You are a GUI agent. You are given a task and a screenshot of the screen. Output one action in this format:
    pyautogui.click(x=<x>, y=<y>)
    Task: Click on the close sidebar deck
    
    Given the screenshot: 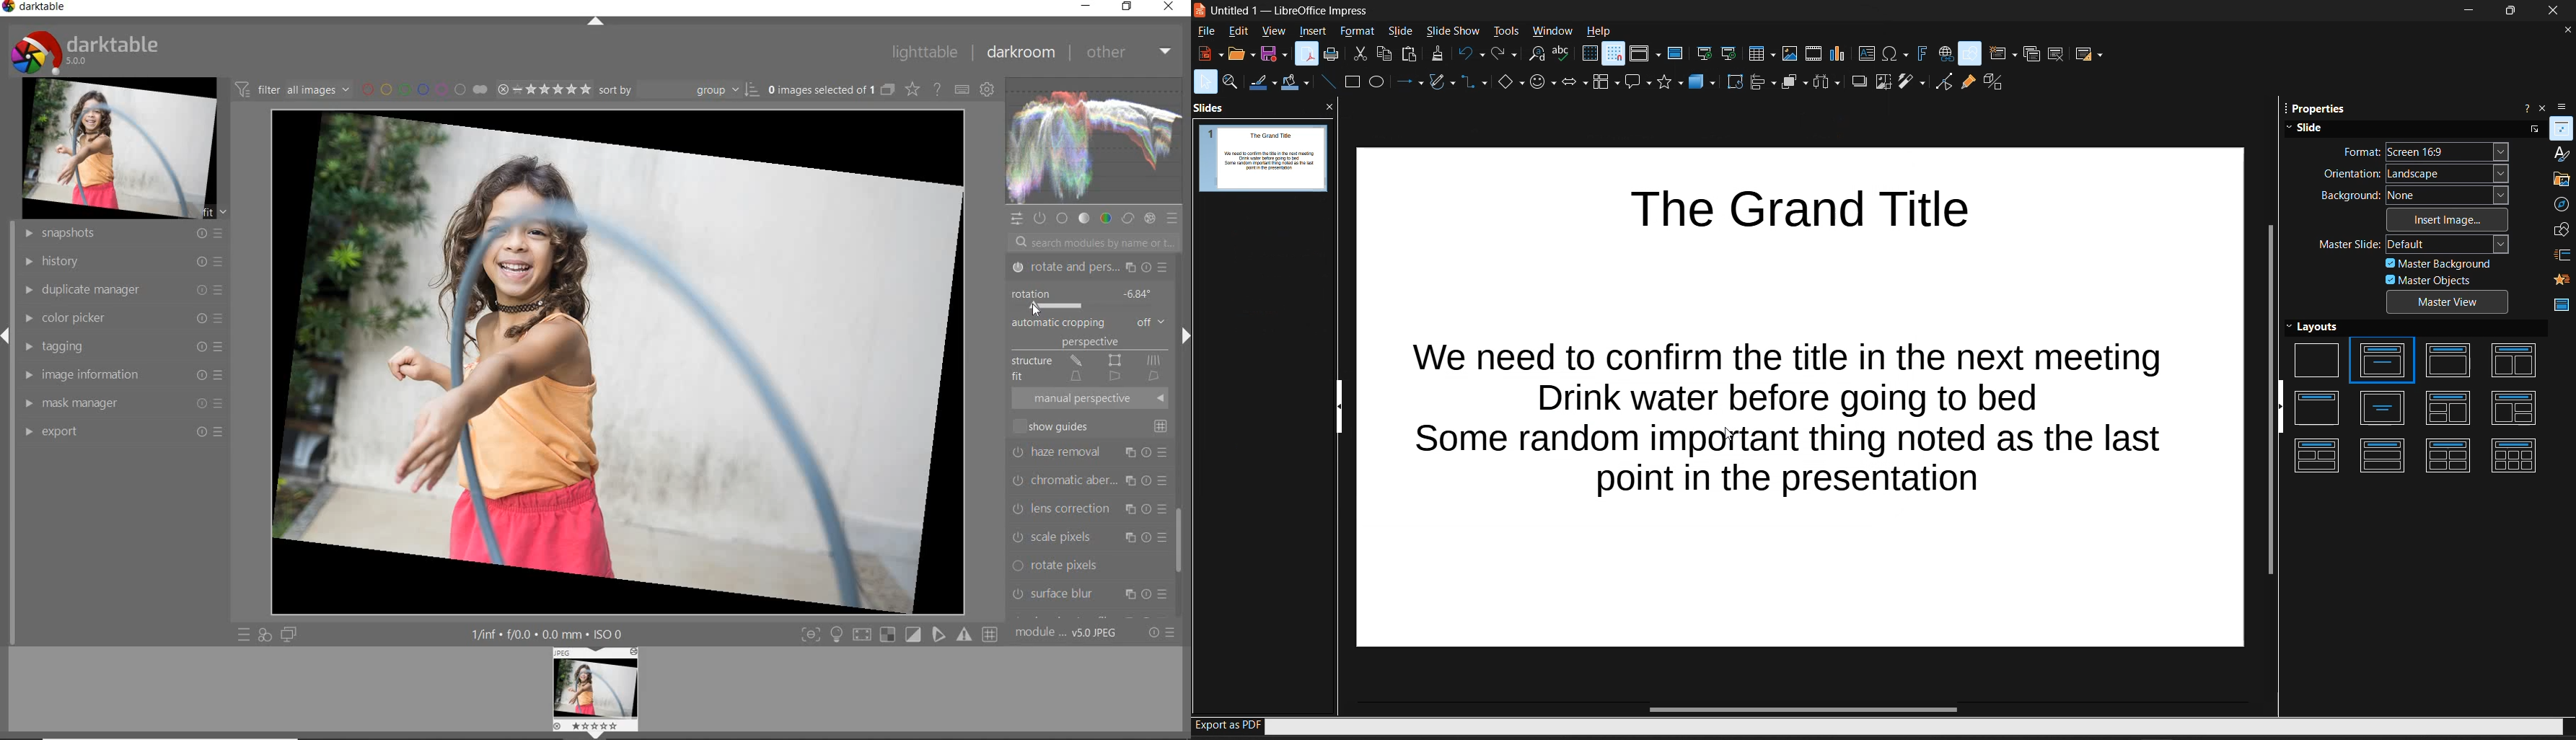 What is the action you would take?
    pyautogui.click(x=2546, y=107)
    